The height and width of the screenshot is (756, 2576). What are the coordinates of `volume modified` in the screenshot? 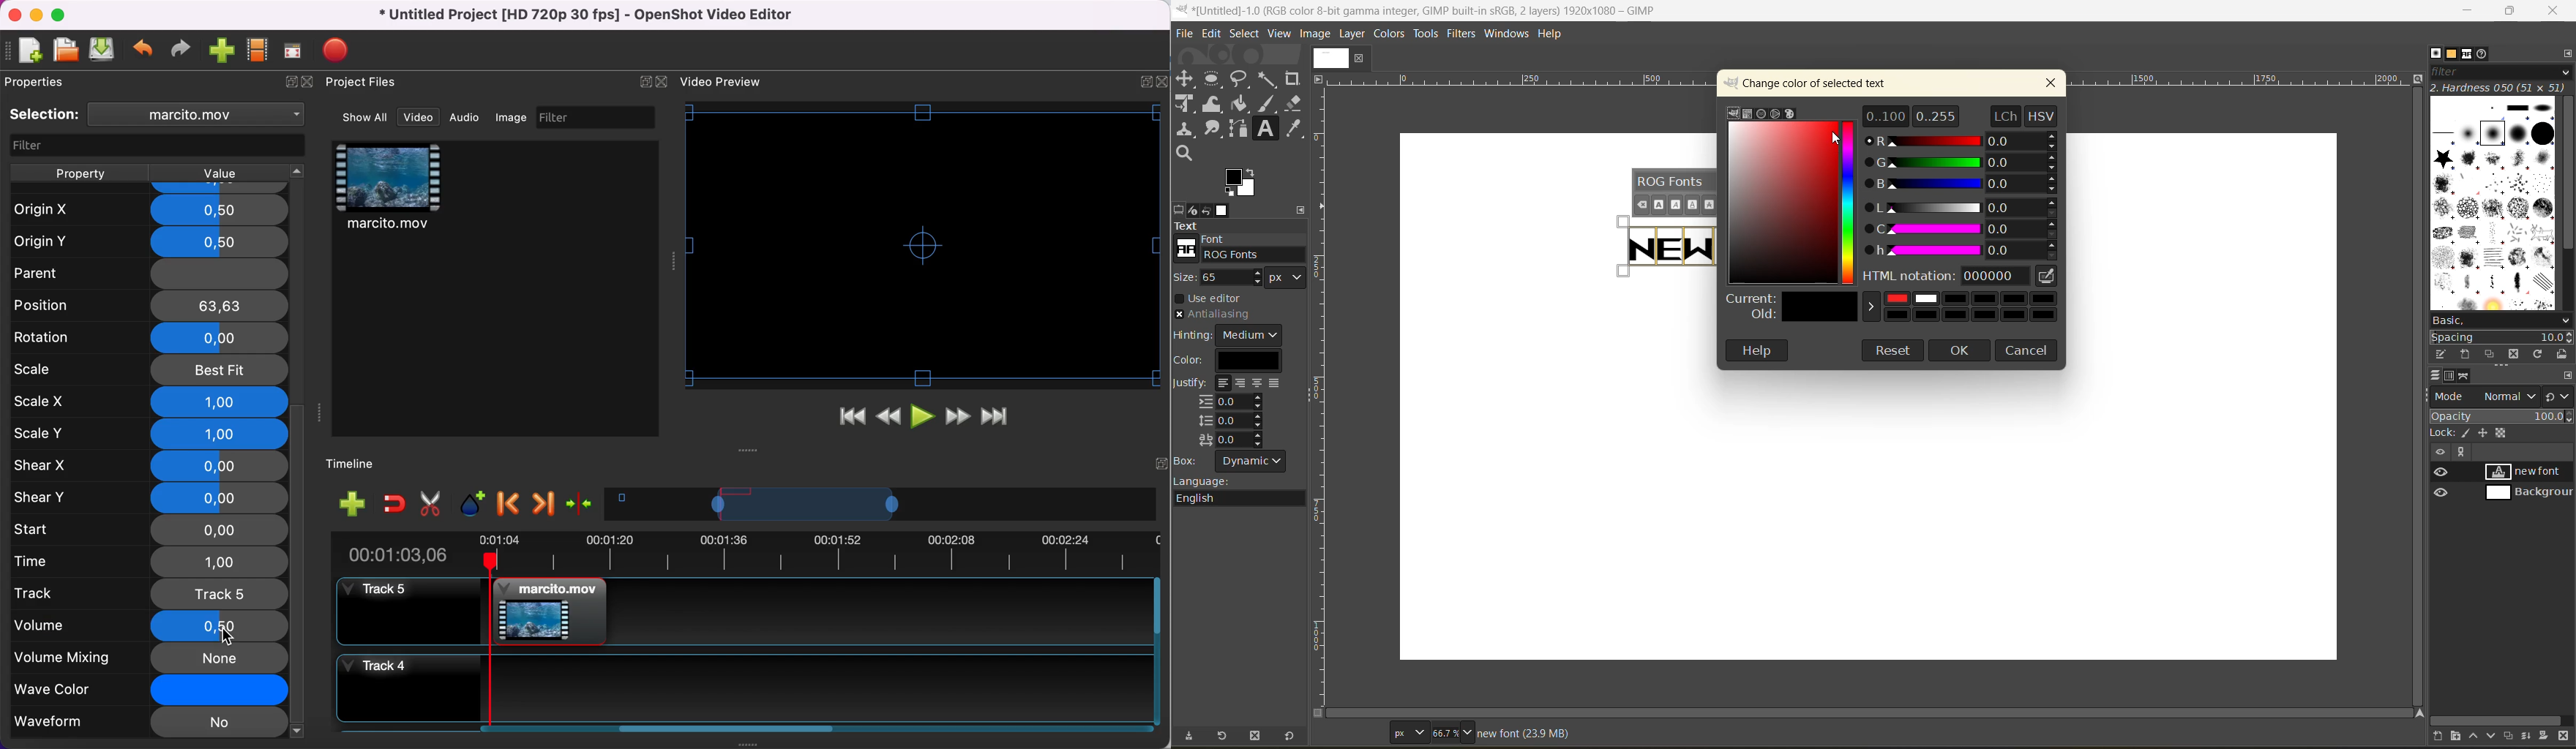 It's located at (148, 626).